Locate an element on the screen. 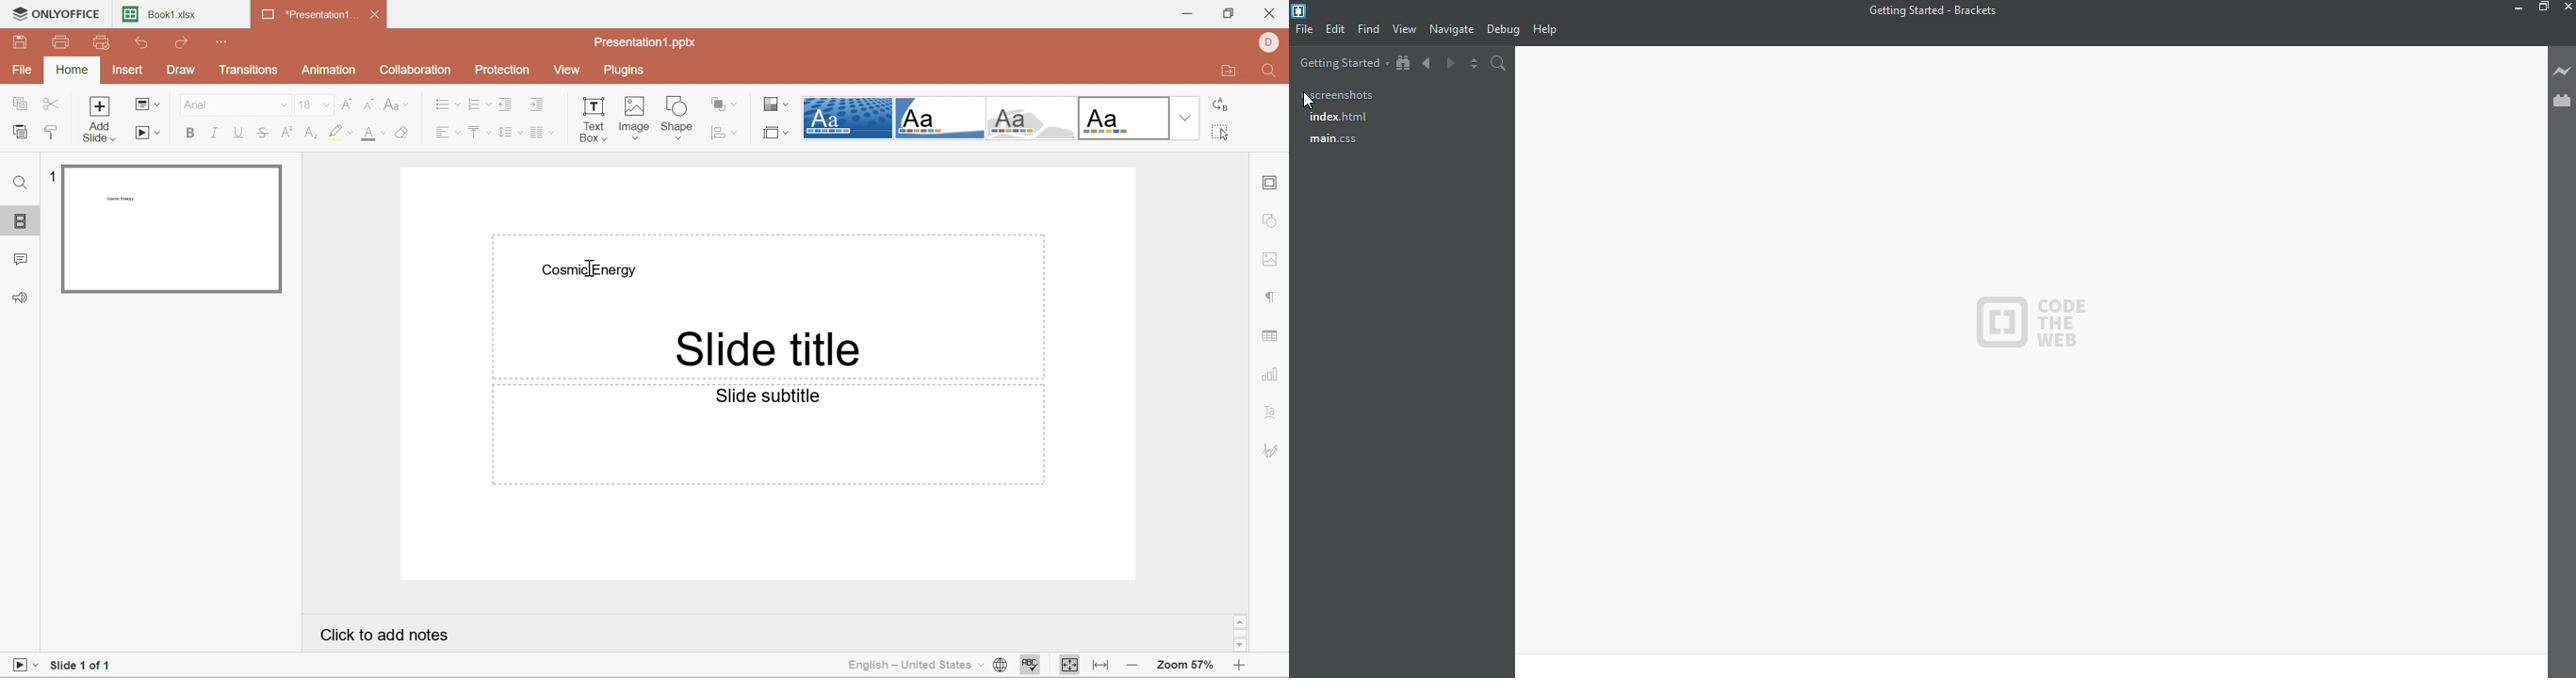  Animation is located at coordinates (328, 70).